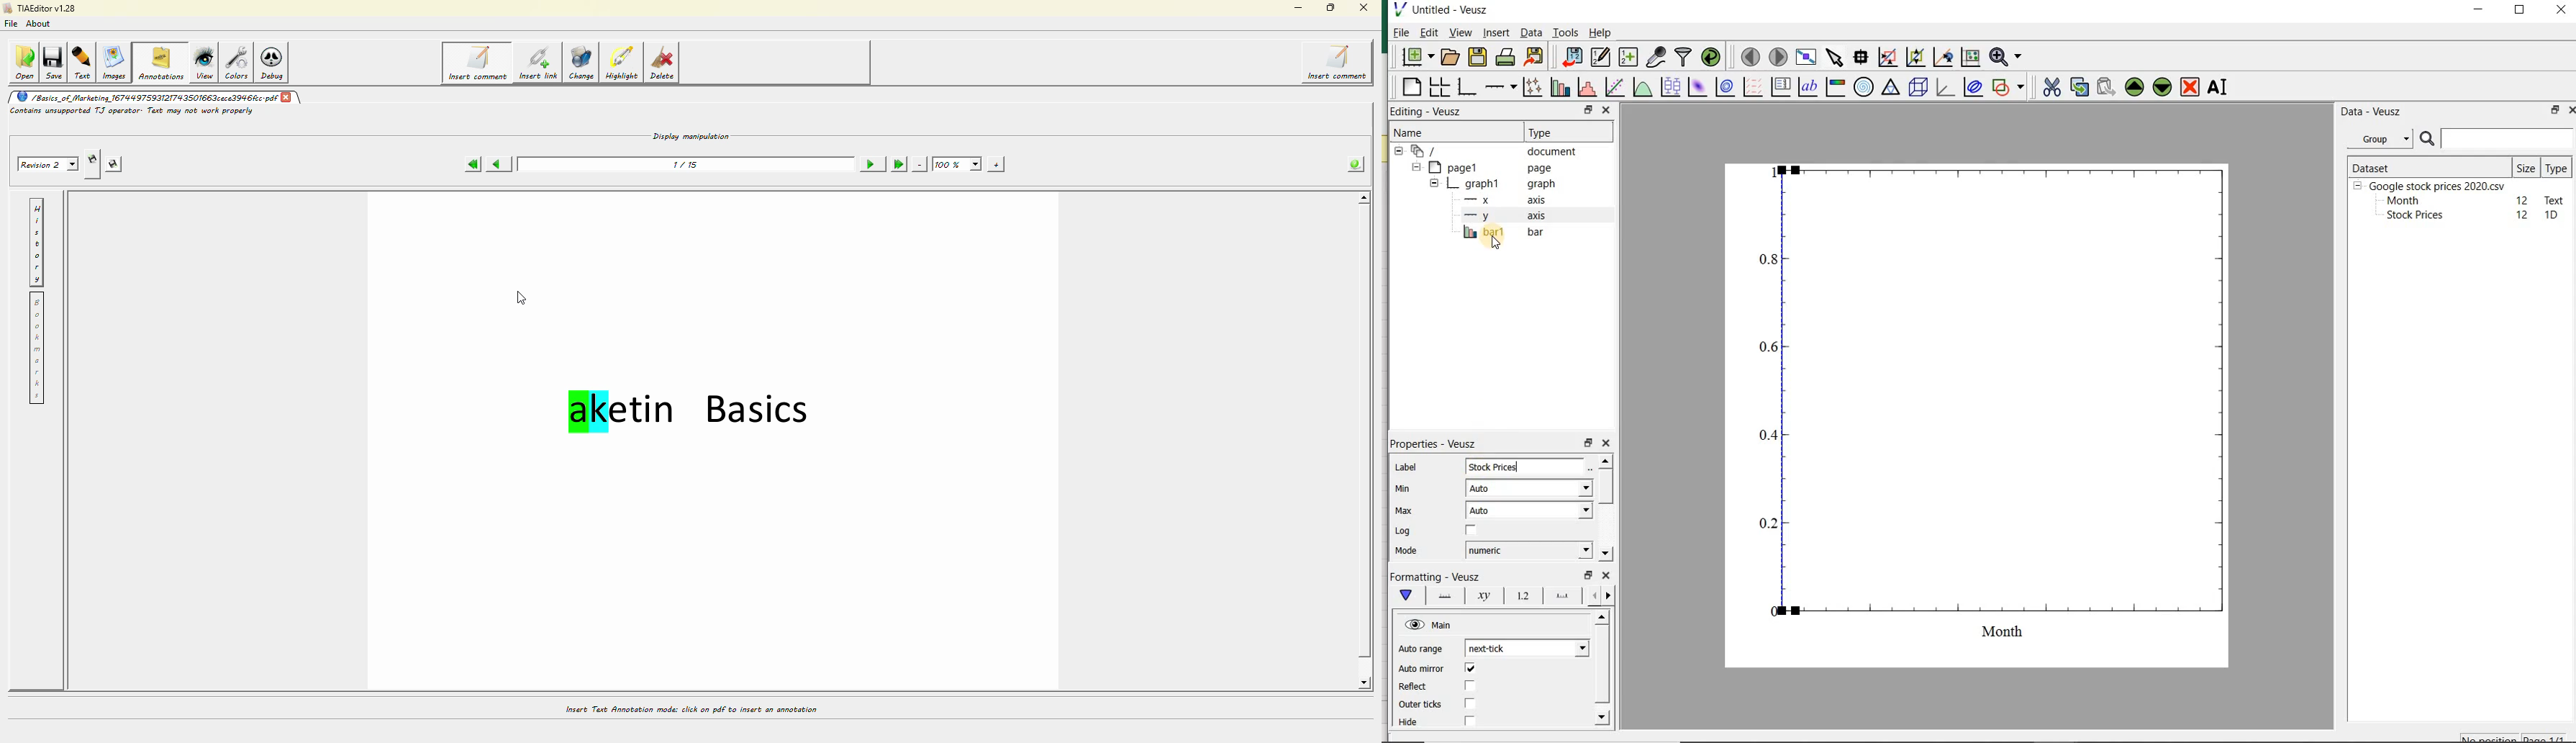  I want to click on open a document, so click(1451, 56).